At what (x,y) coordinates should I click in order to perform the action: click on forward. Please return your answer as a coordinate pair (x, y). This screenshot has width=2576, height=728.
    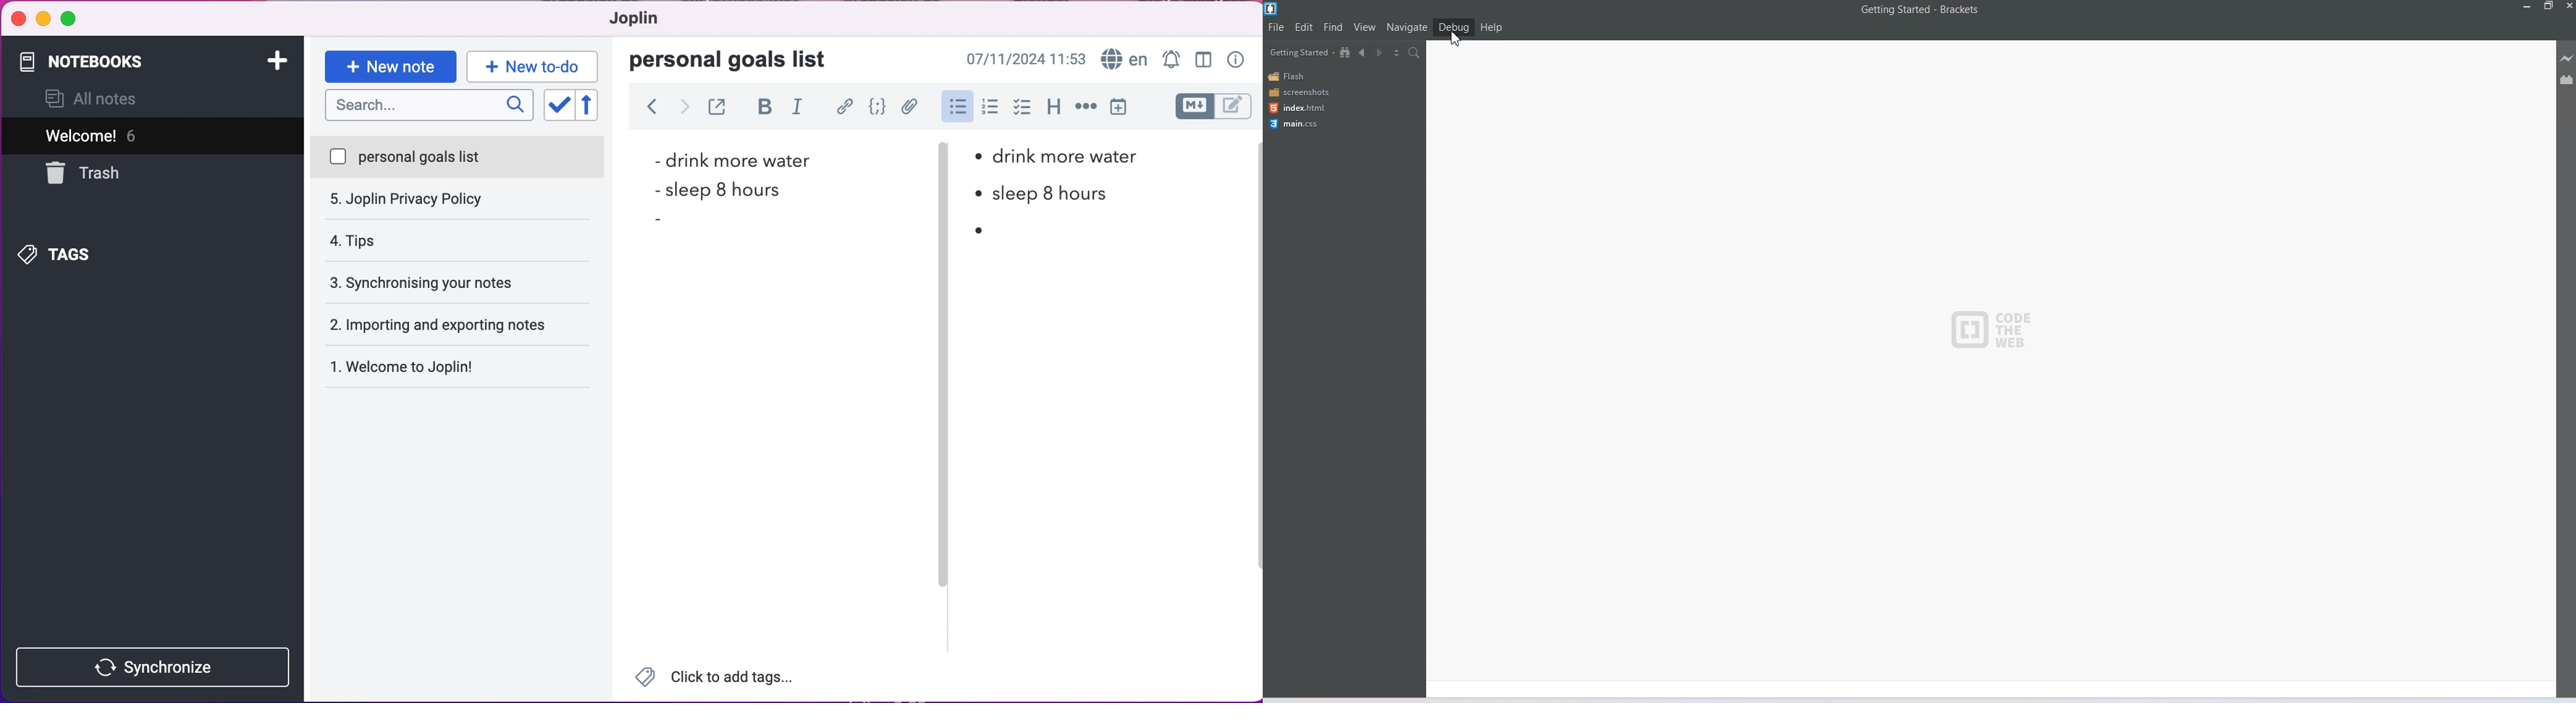
    Looking at the image, I should click on (685, 109).